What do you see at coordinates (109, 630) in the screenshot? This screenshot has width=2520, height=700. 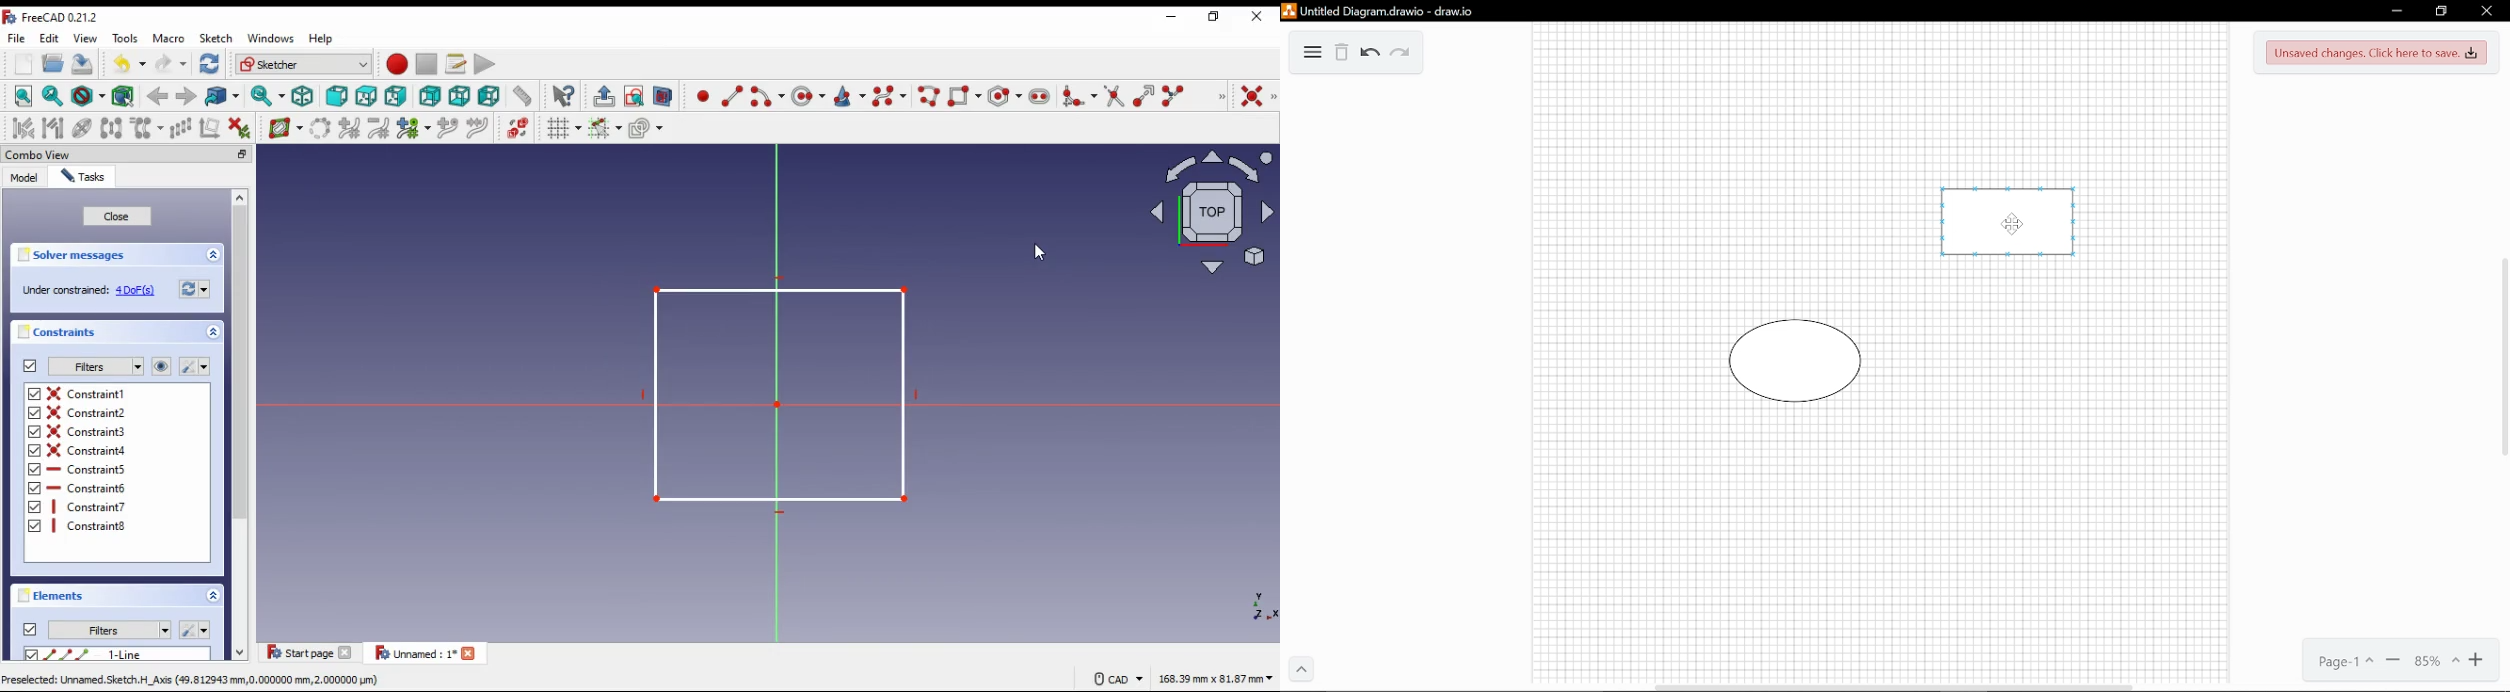 I see `filters` at bounding box center [109, 630].